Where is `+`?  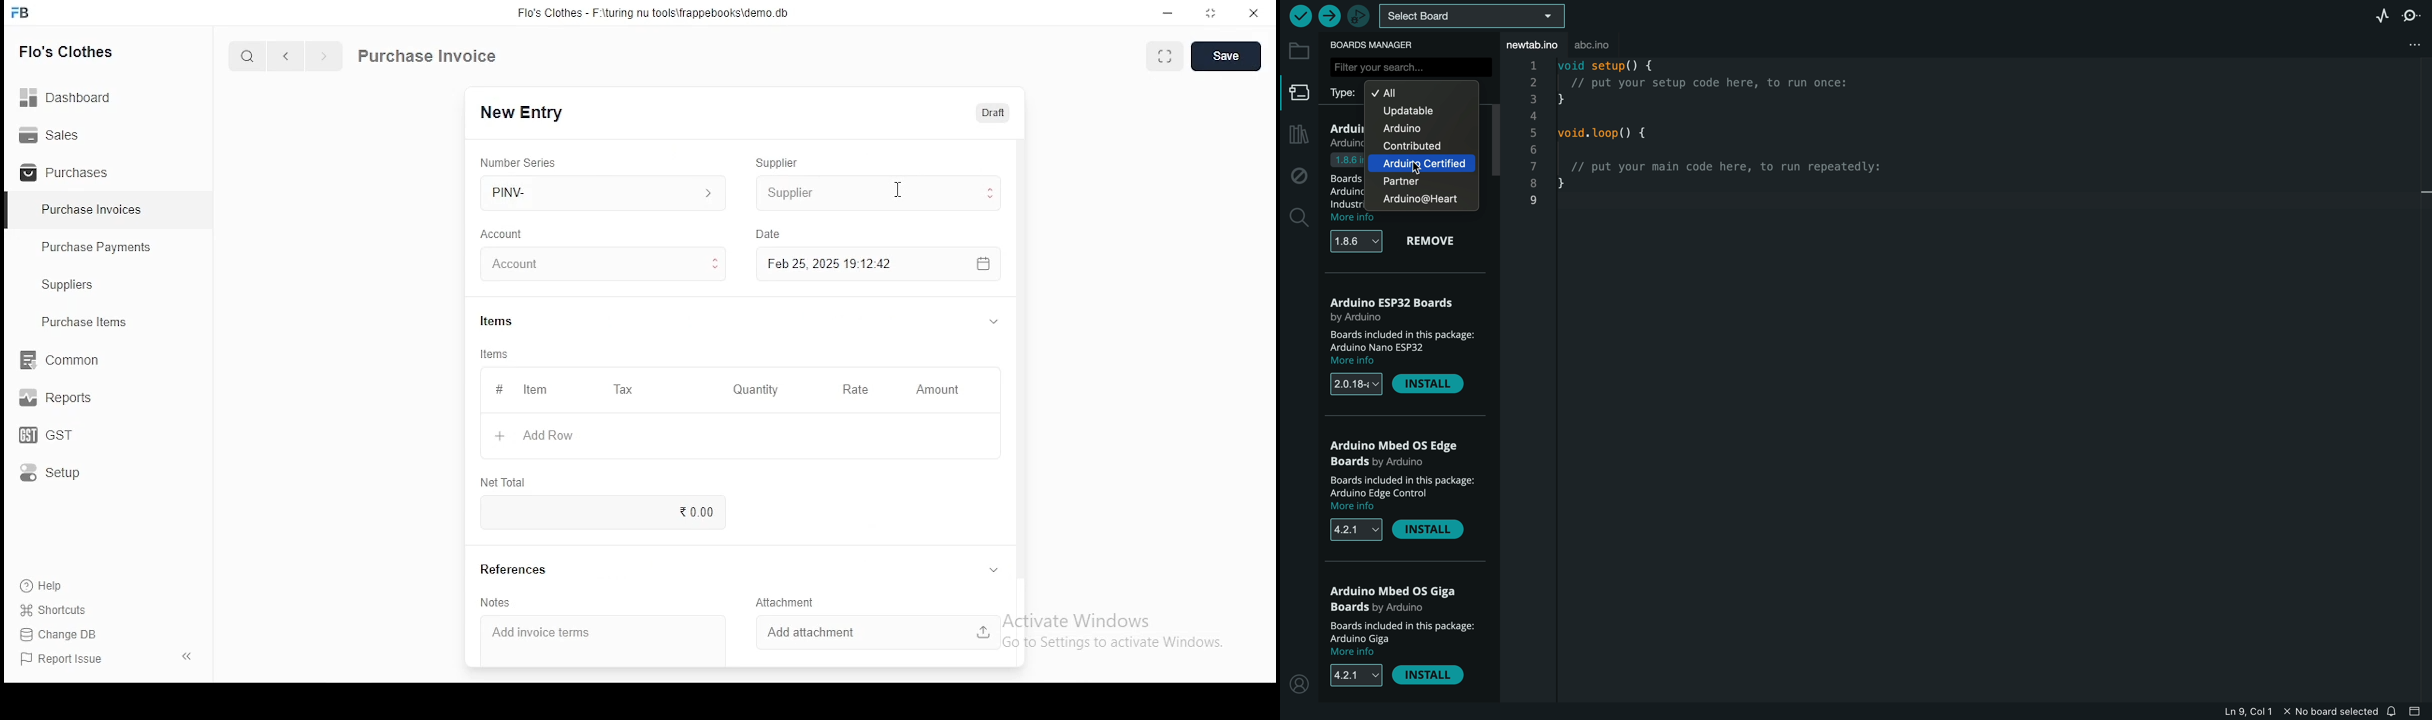 + is located at coordinates (499, 437).